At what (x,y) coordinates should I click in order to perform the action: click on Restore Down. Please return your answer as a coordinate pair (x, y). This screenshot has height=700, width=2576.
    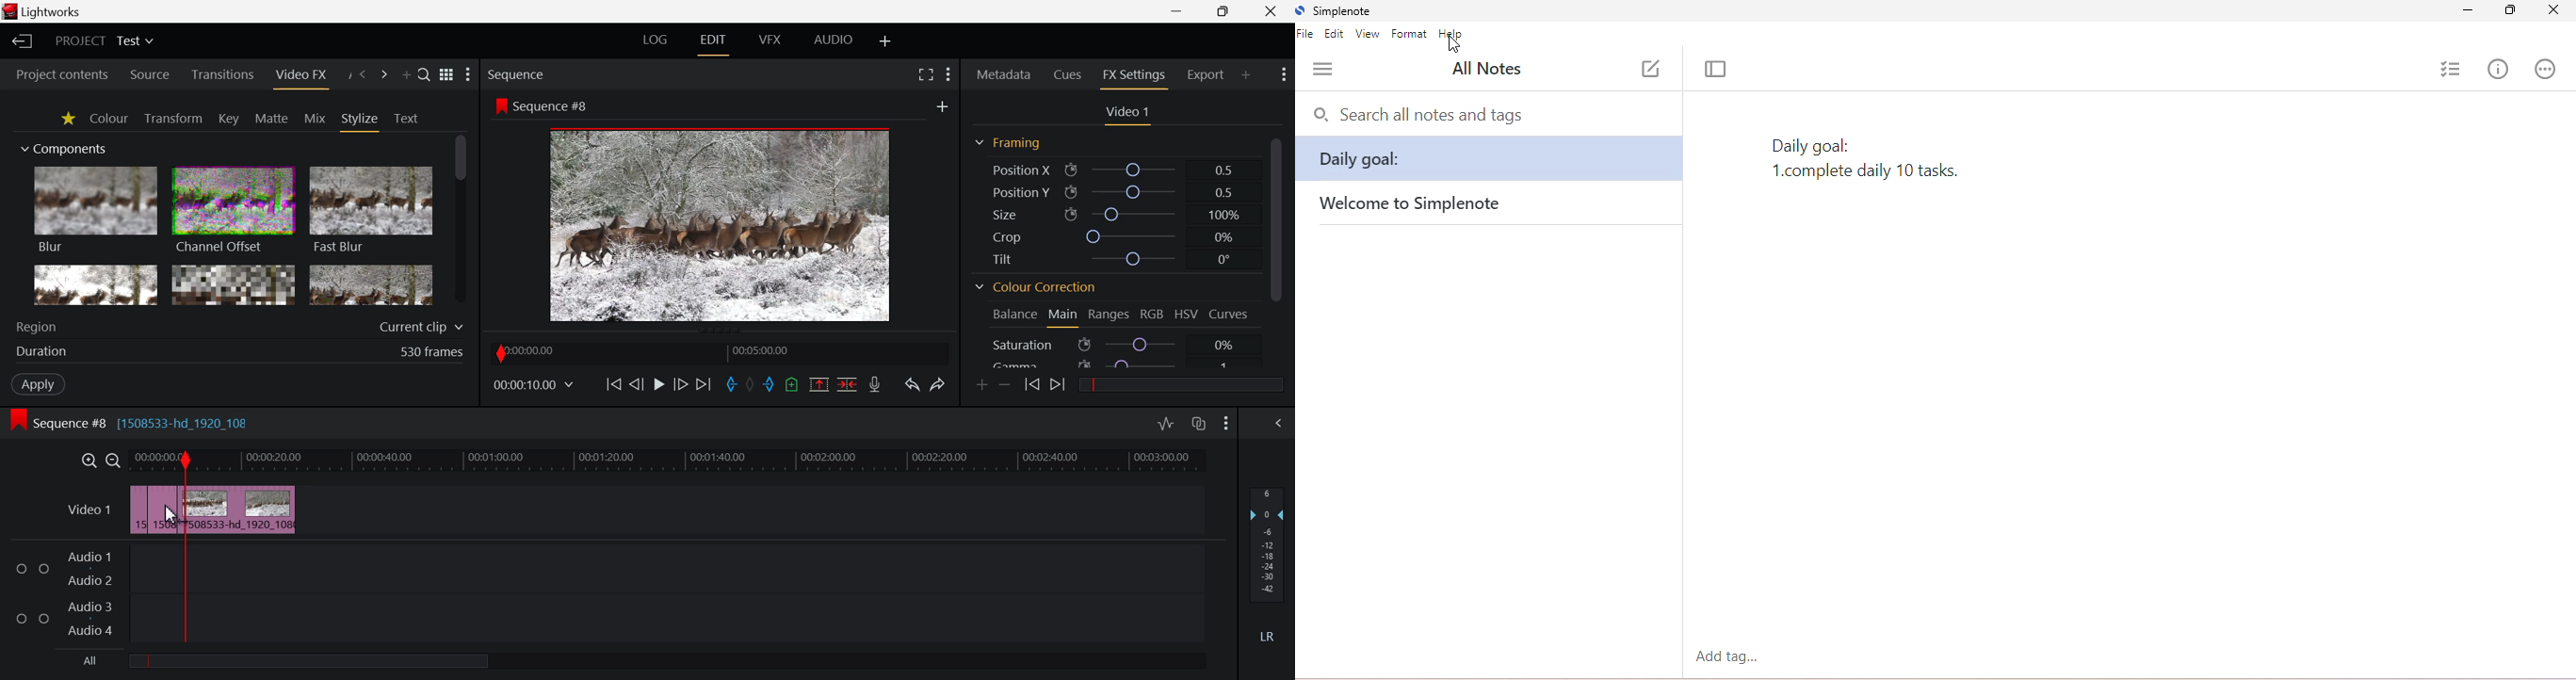
    Looking at the image, I should click on (1179, 11).